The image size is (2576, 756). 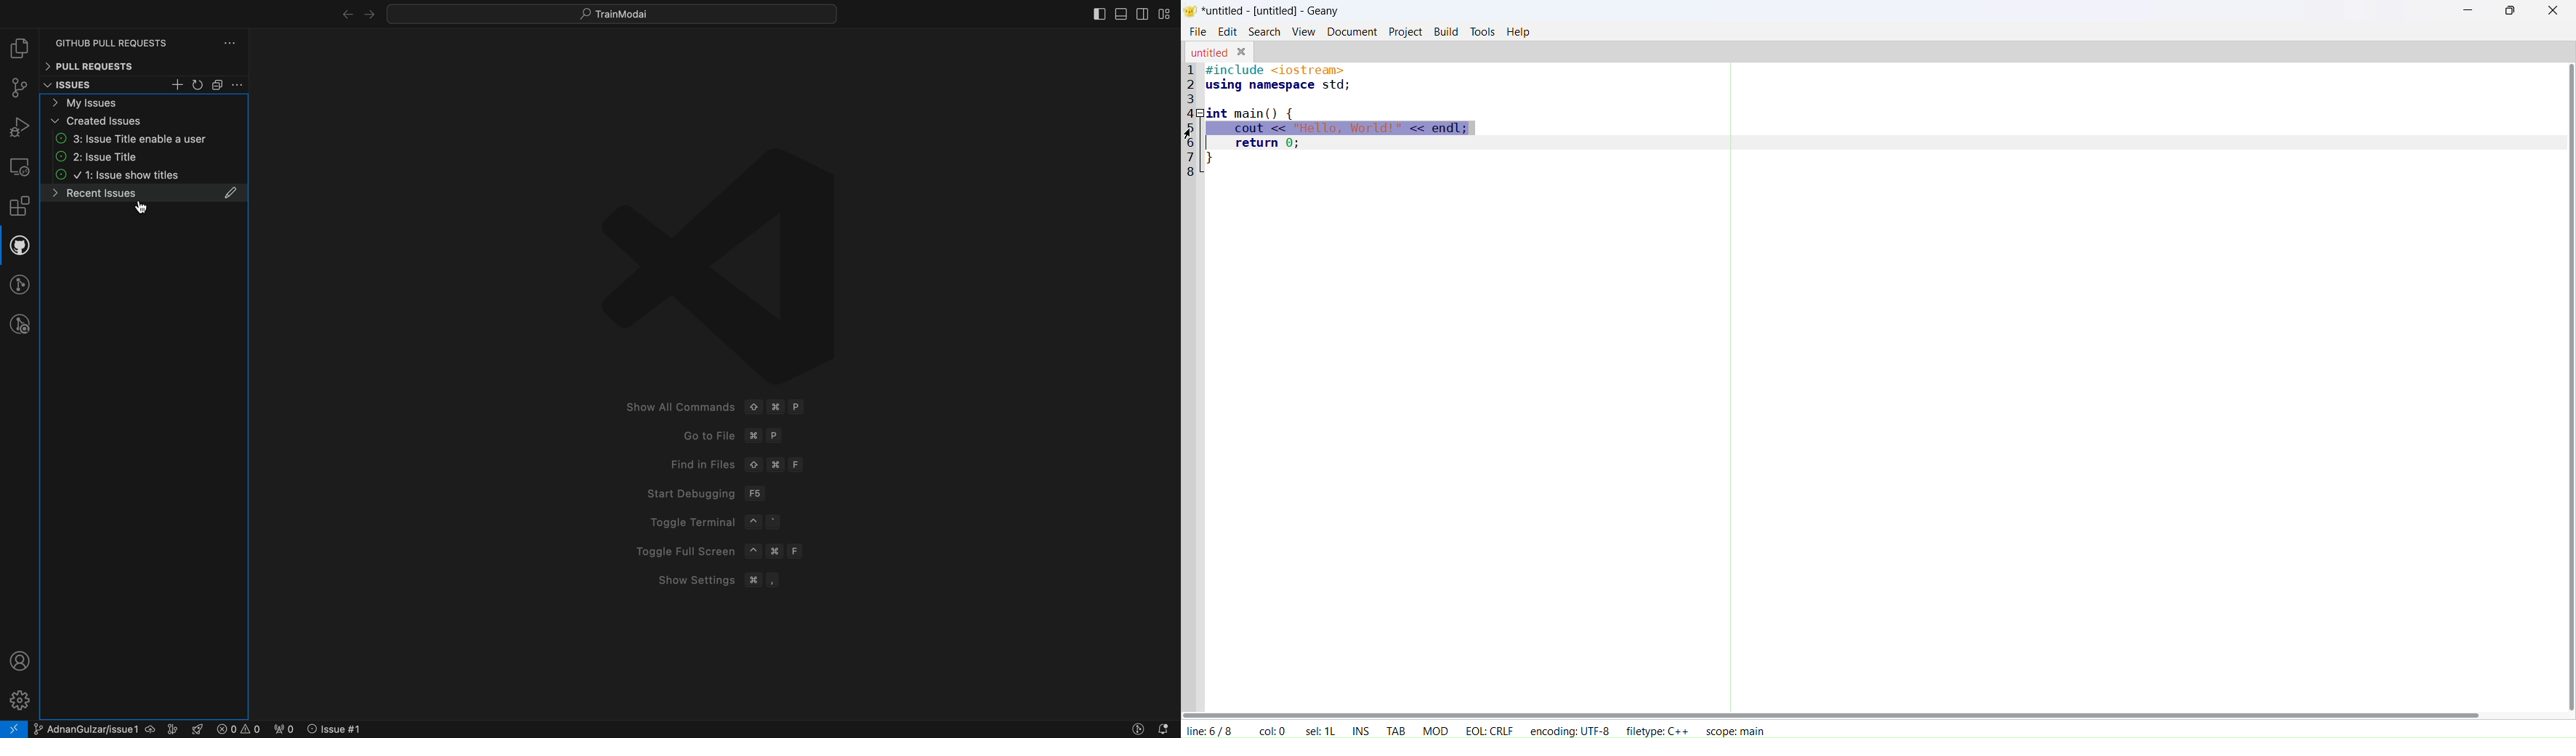 I want to click on settings, so click(x=238, y=85).